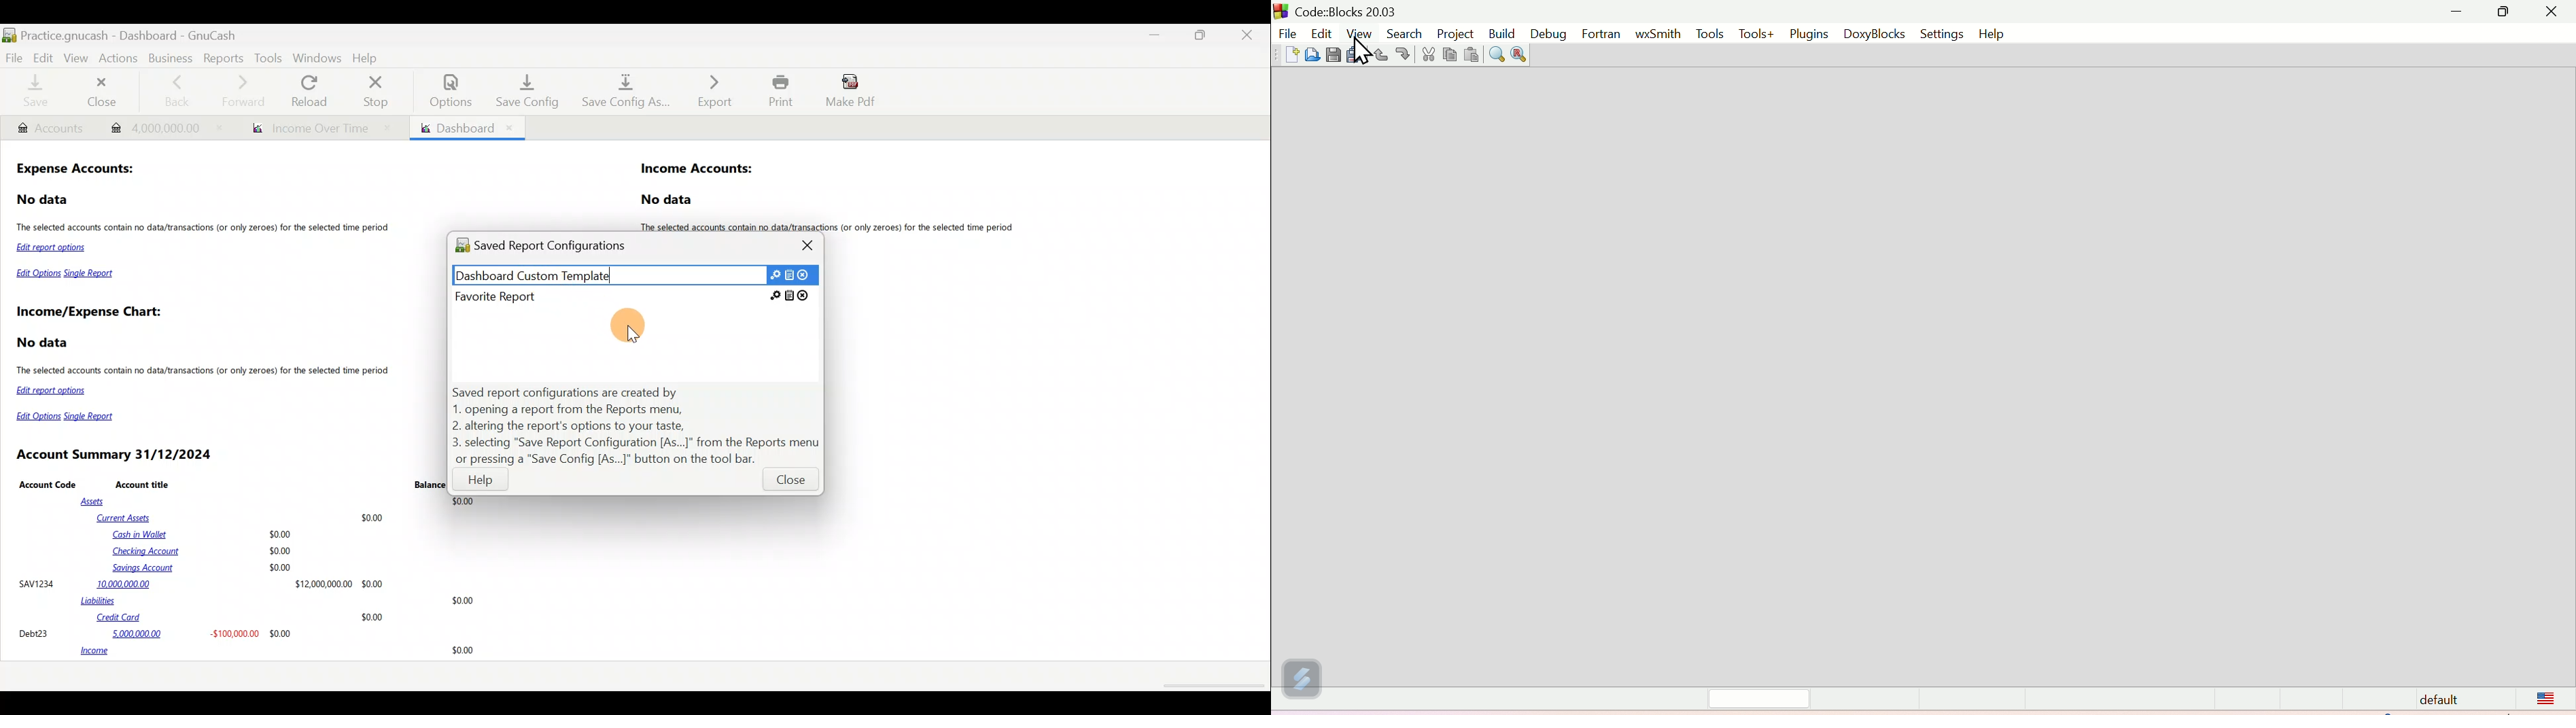 The width and height of the screenshot is (2576, 728). What do you see at coordinates (2547, 12) in the screenshot?
I see `Close` at bounding box center [2547, 12].